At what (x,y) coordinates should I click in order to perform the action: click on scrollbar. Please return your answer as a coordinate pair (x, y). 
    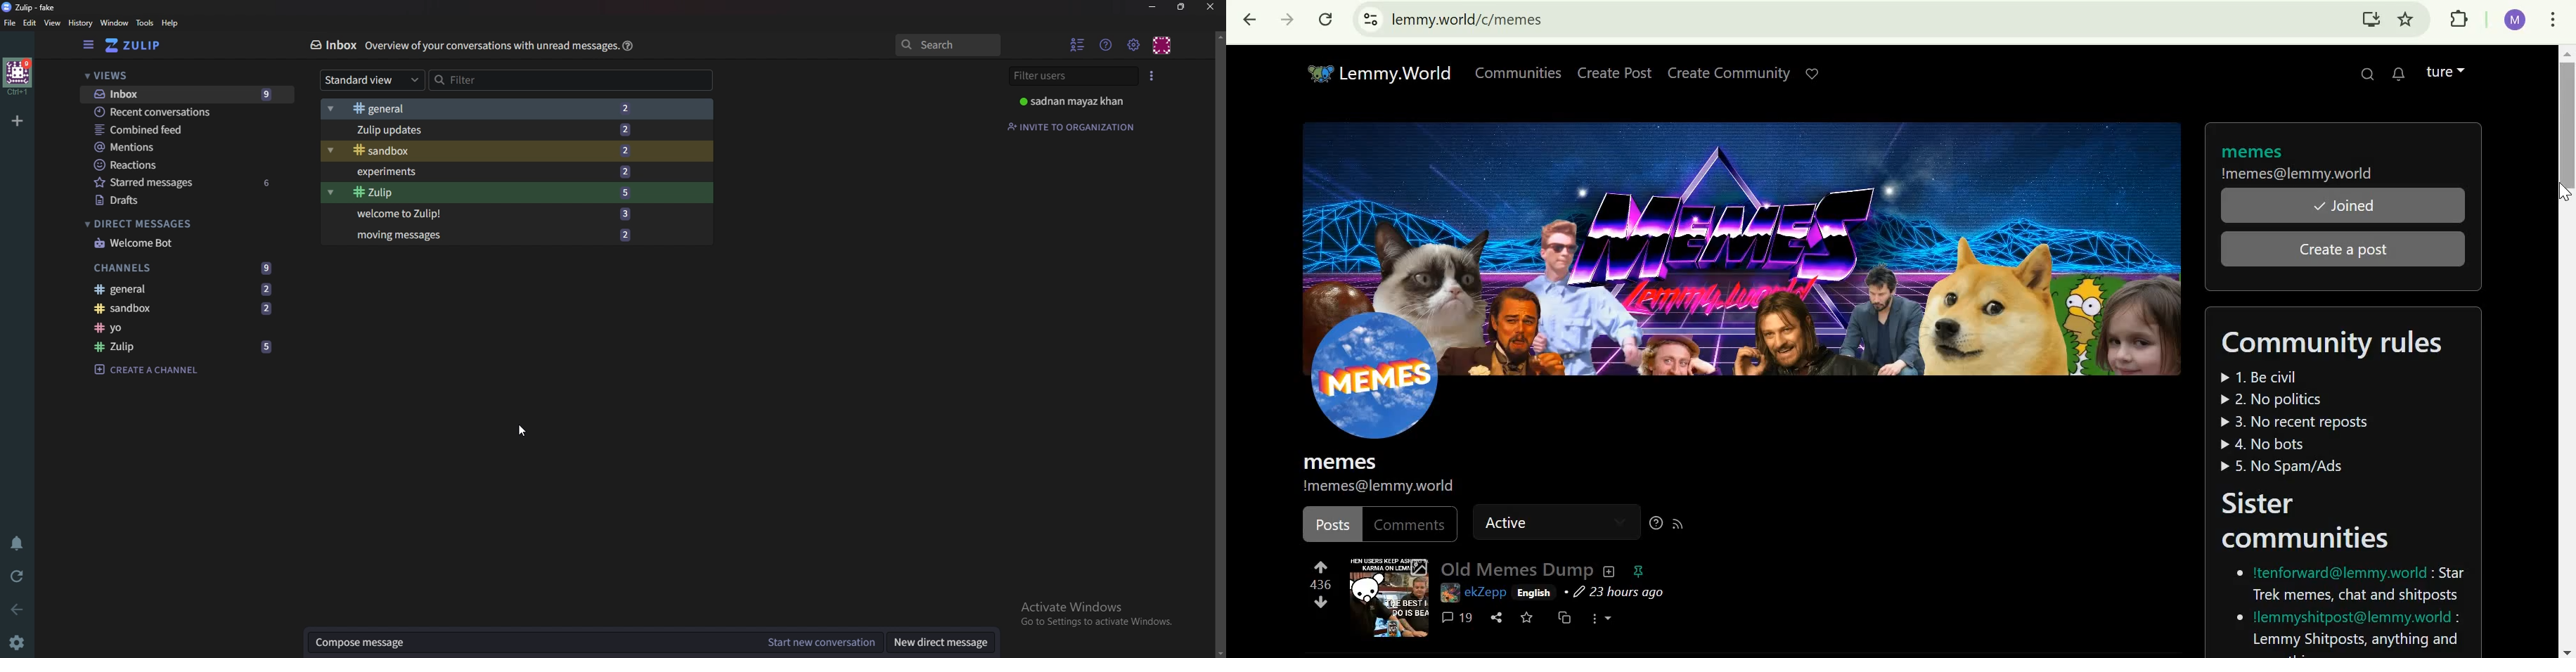
    Looking at the image, I should click on (2564, 351).